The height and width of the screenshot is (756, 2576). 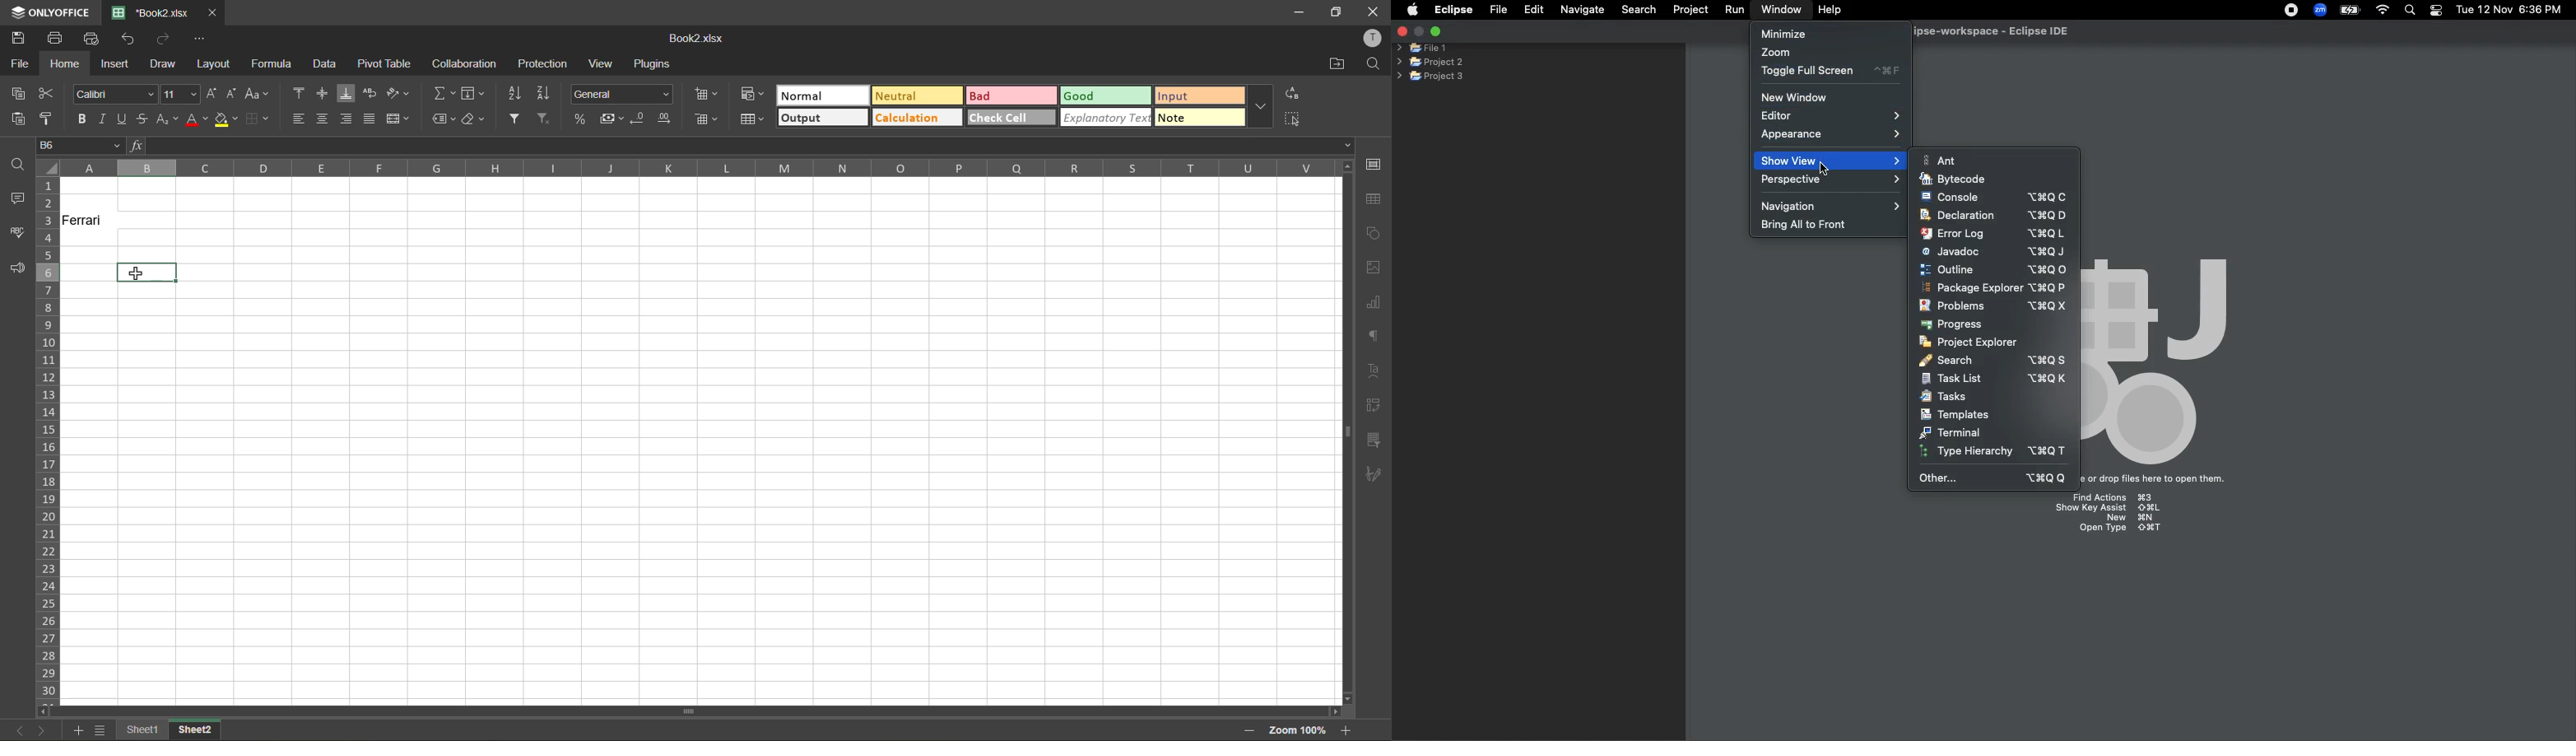 What do you see at coordinates (546, 119) in the screenshot?
I see `clear filter` at bounding box center [546, 119].